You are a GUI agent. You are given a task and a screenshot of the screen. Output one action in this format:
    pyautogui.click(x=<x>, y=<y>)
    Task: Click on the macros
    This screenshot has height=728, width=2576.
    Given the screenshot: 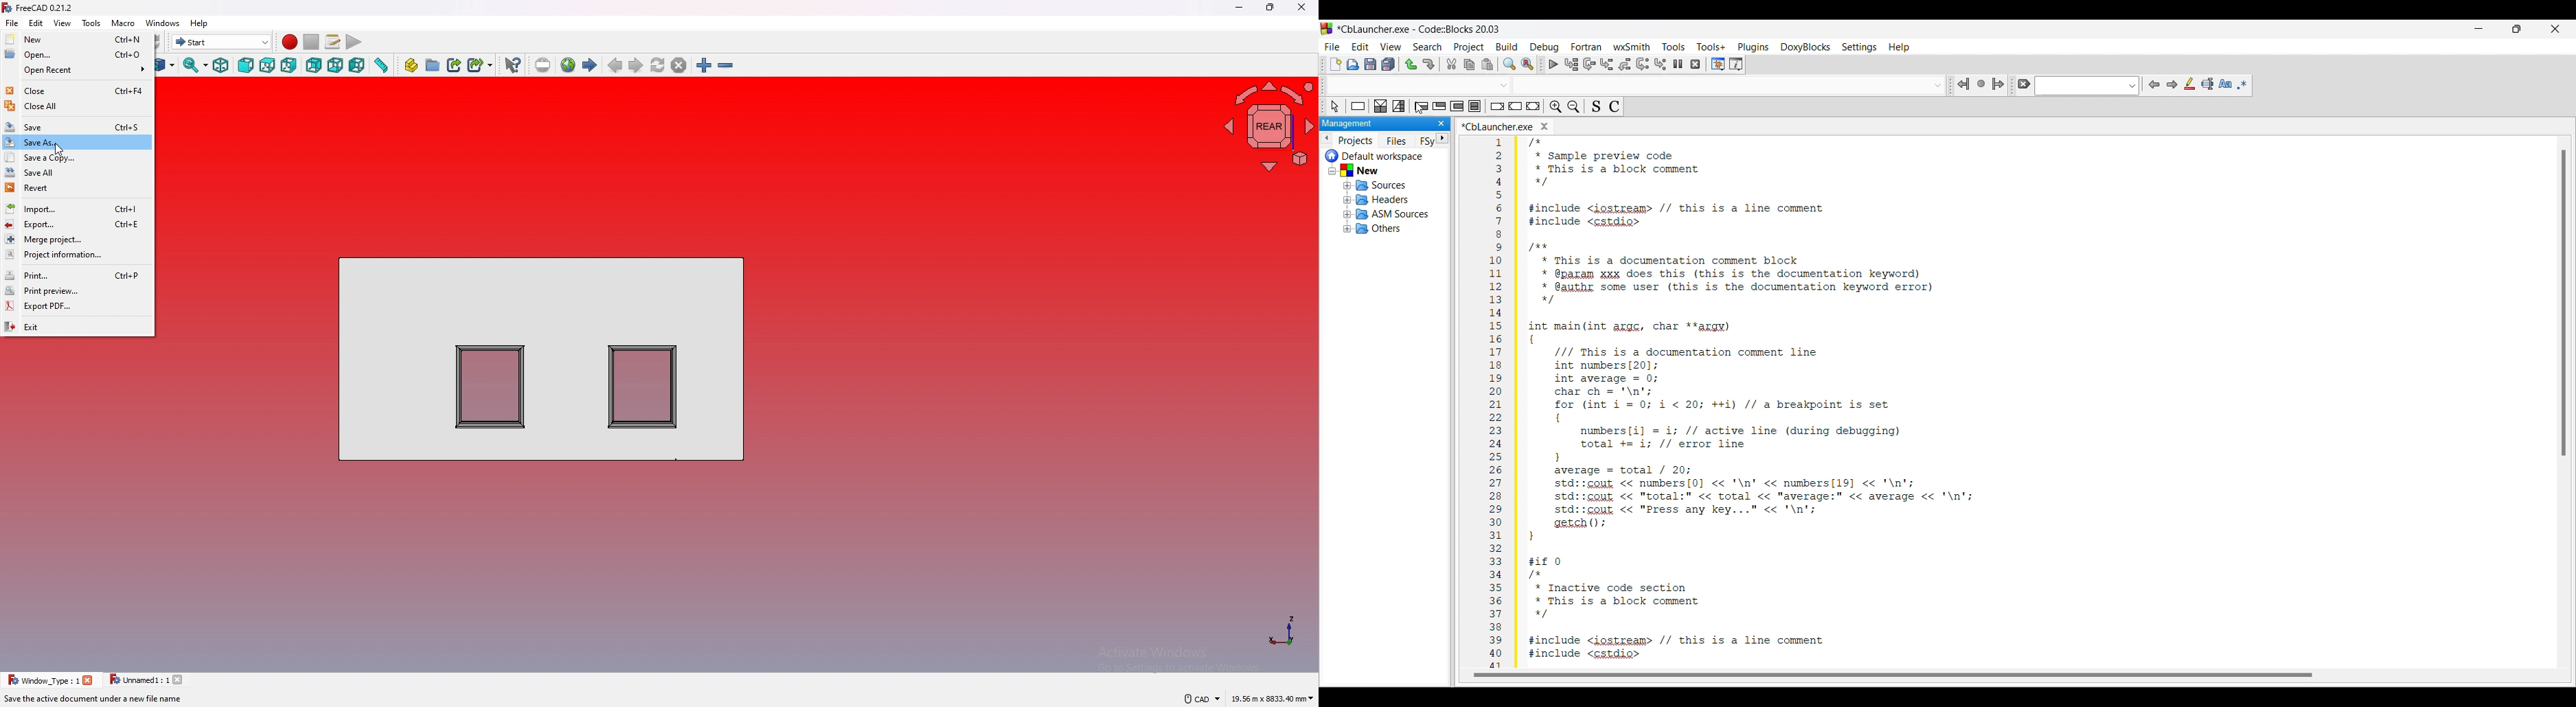 What is the action you would take?
    pyautogui.click(x=332, y=42)
    